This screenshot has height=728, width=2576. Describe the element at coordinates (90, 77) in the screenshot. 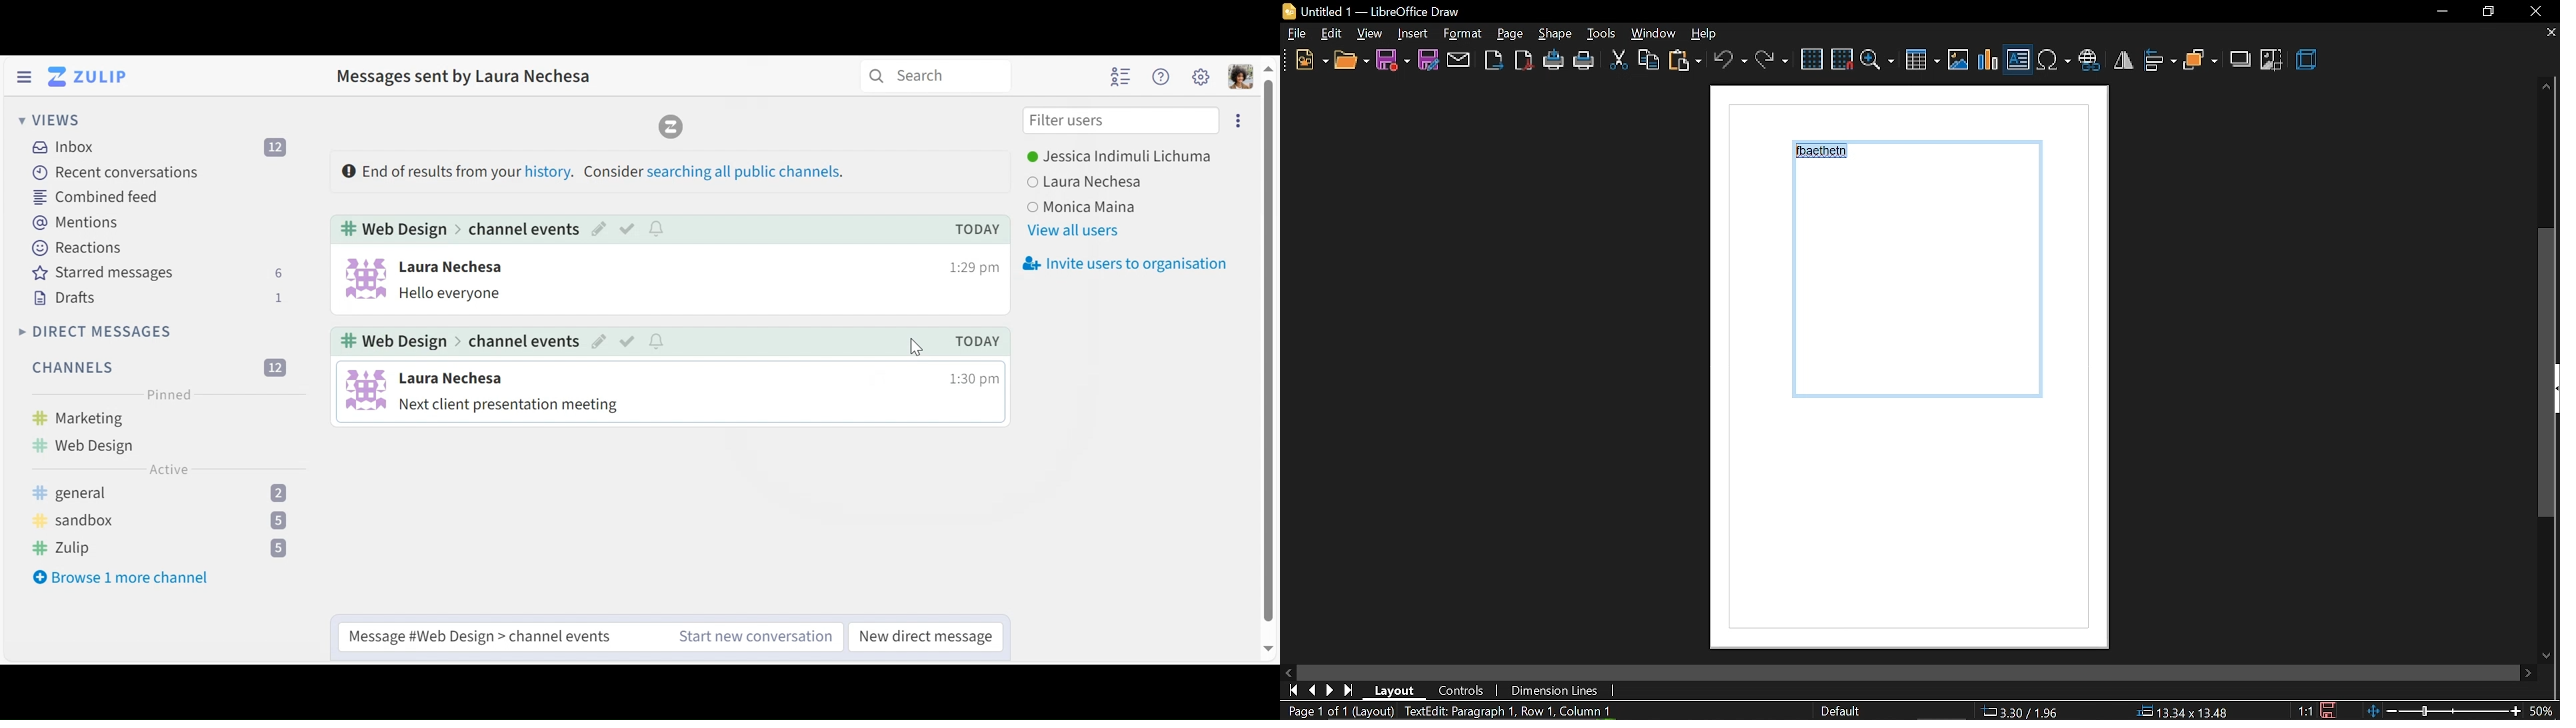

I see `Go to Home View (Inbox)` at that location.